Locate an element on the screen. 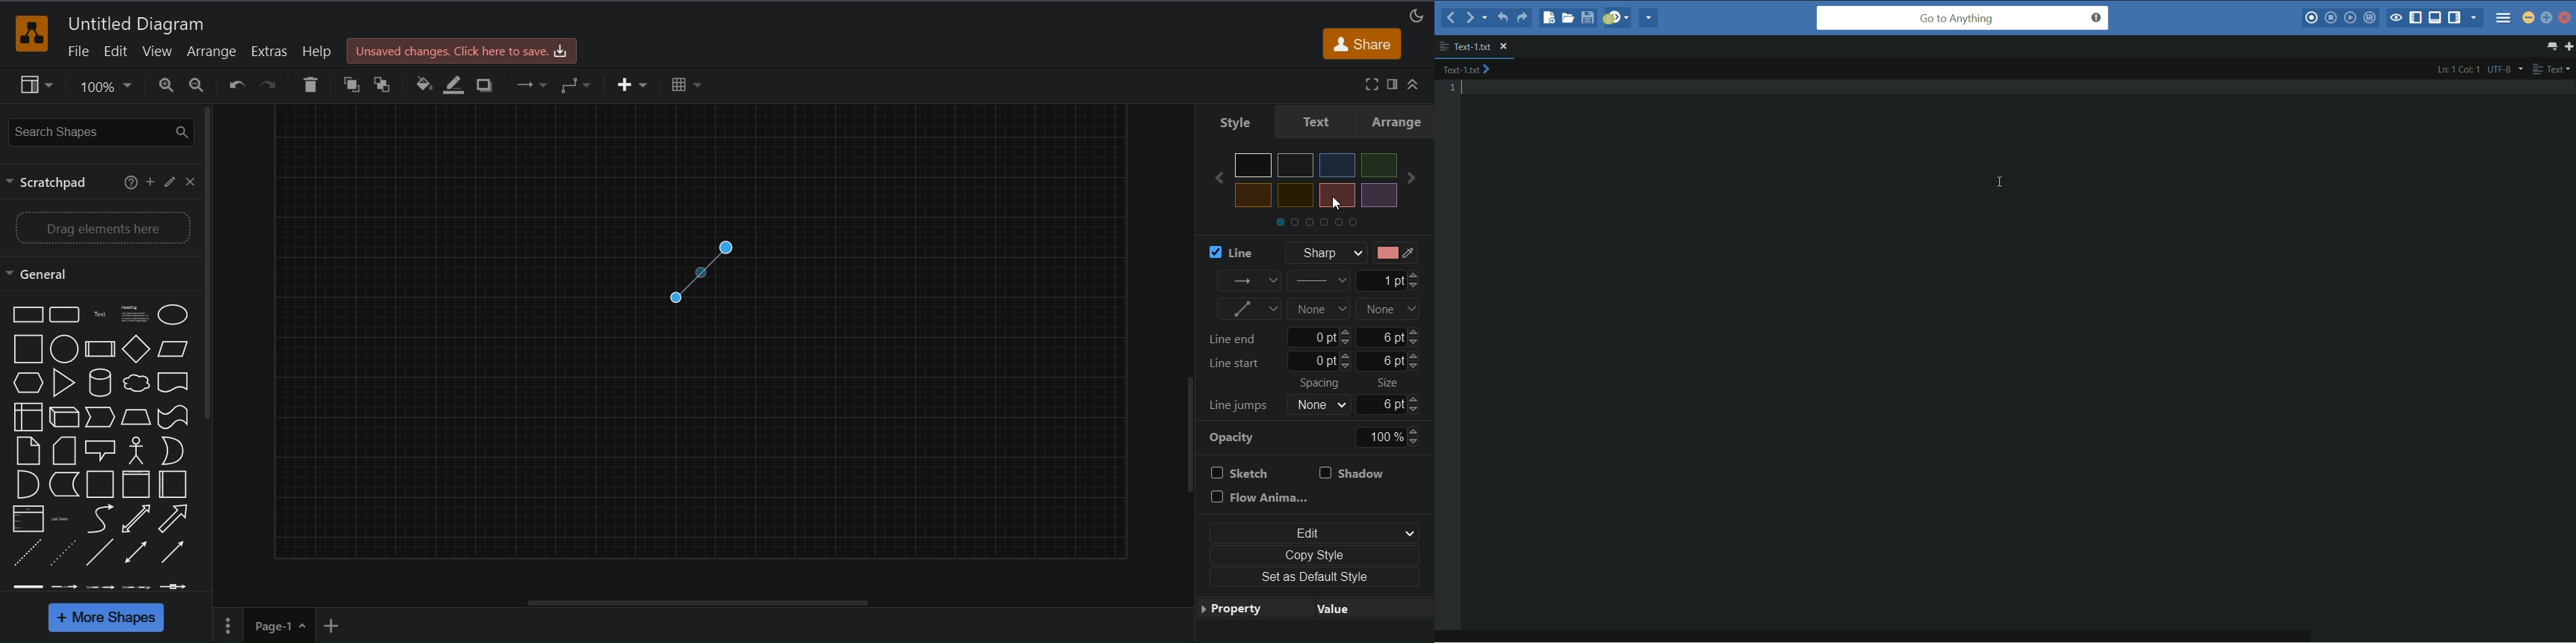  show/hide left panel is located at coordinates (2417, 19).